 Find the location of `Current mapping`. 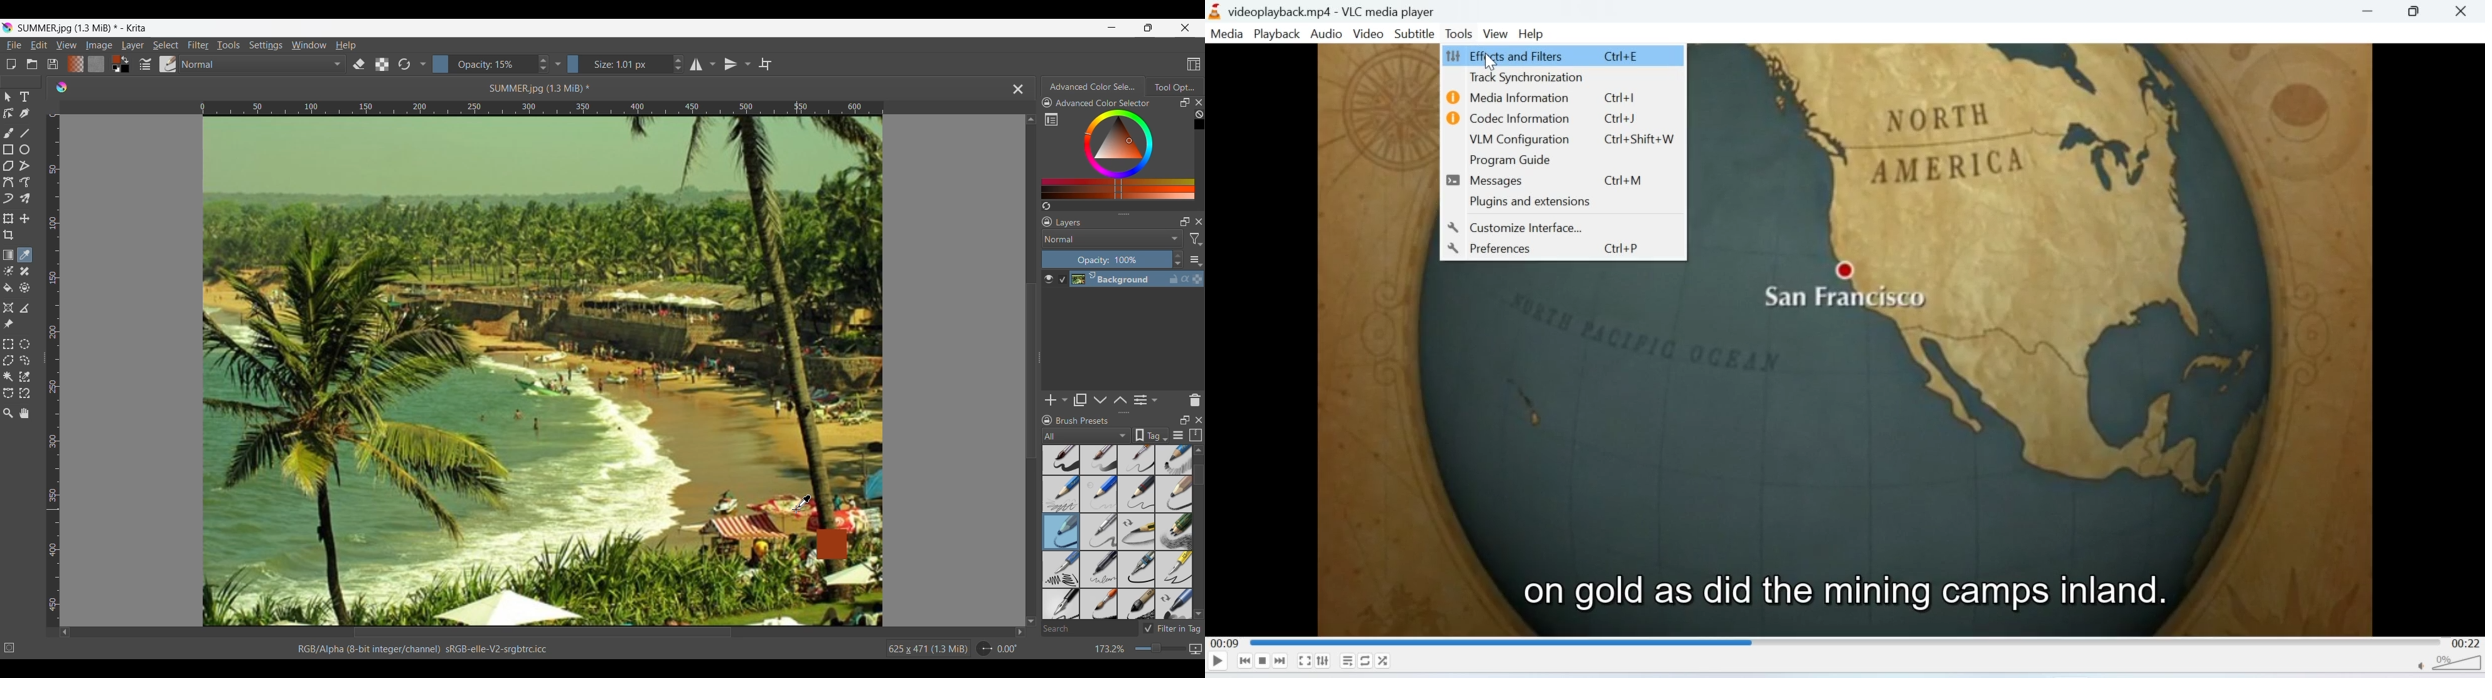

Current mapping is located at coordinates (1196, 649).